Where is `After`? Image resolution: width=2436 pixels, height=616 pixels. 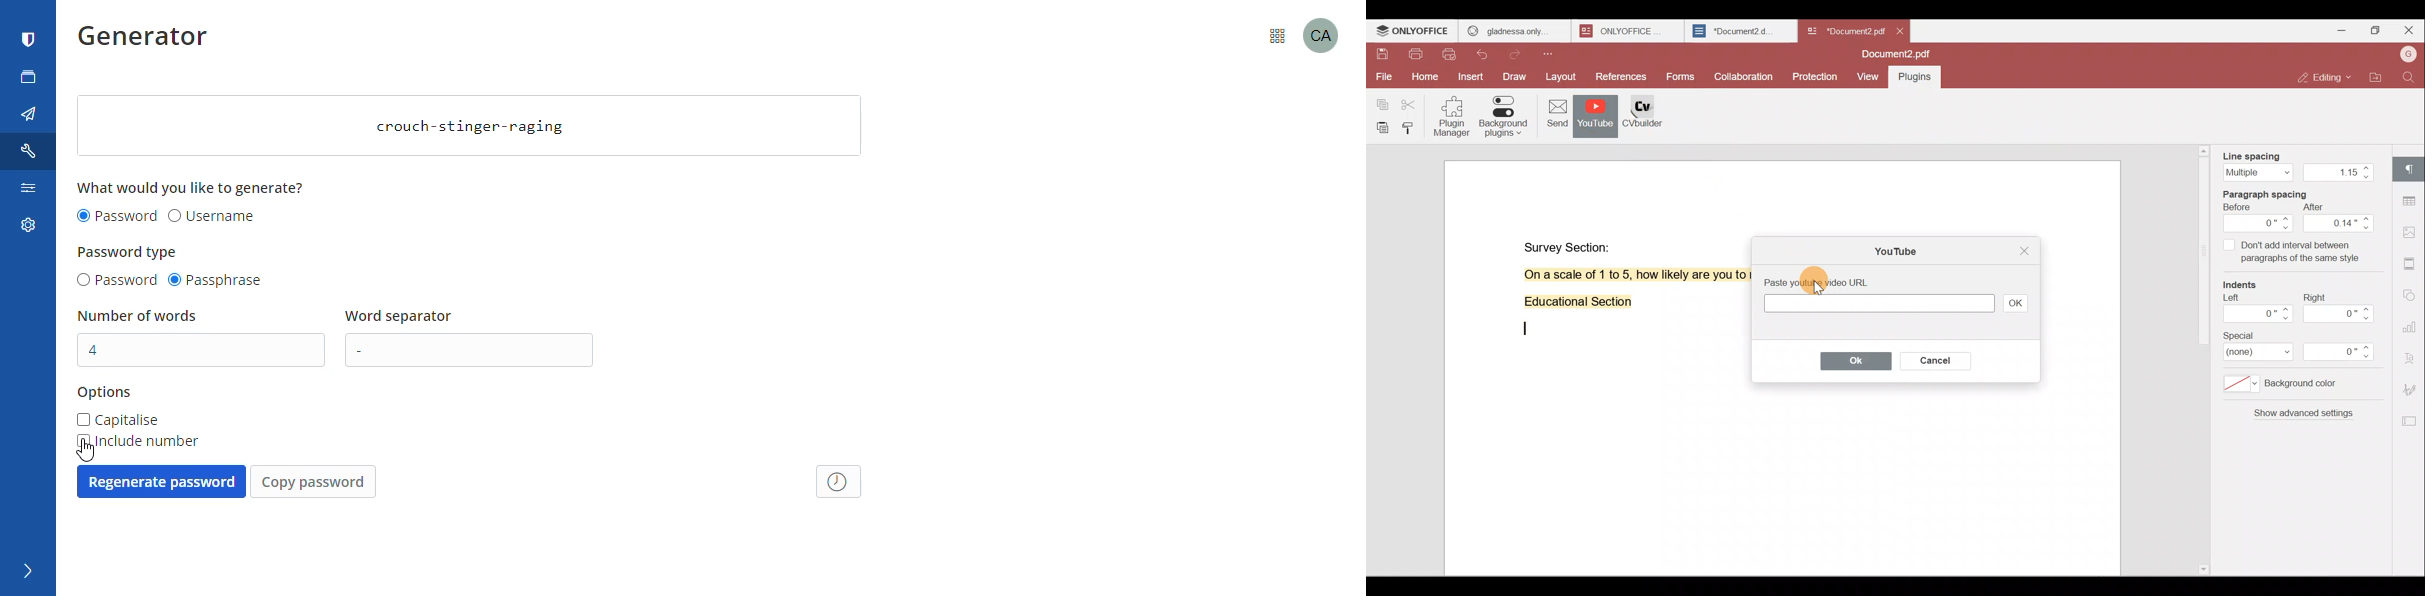
After is located at coordinates (2340, 218).